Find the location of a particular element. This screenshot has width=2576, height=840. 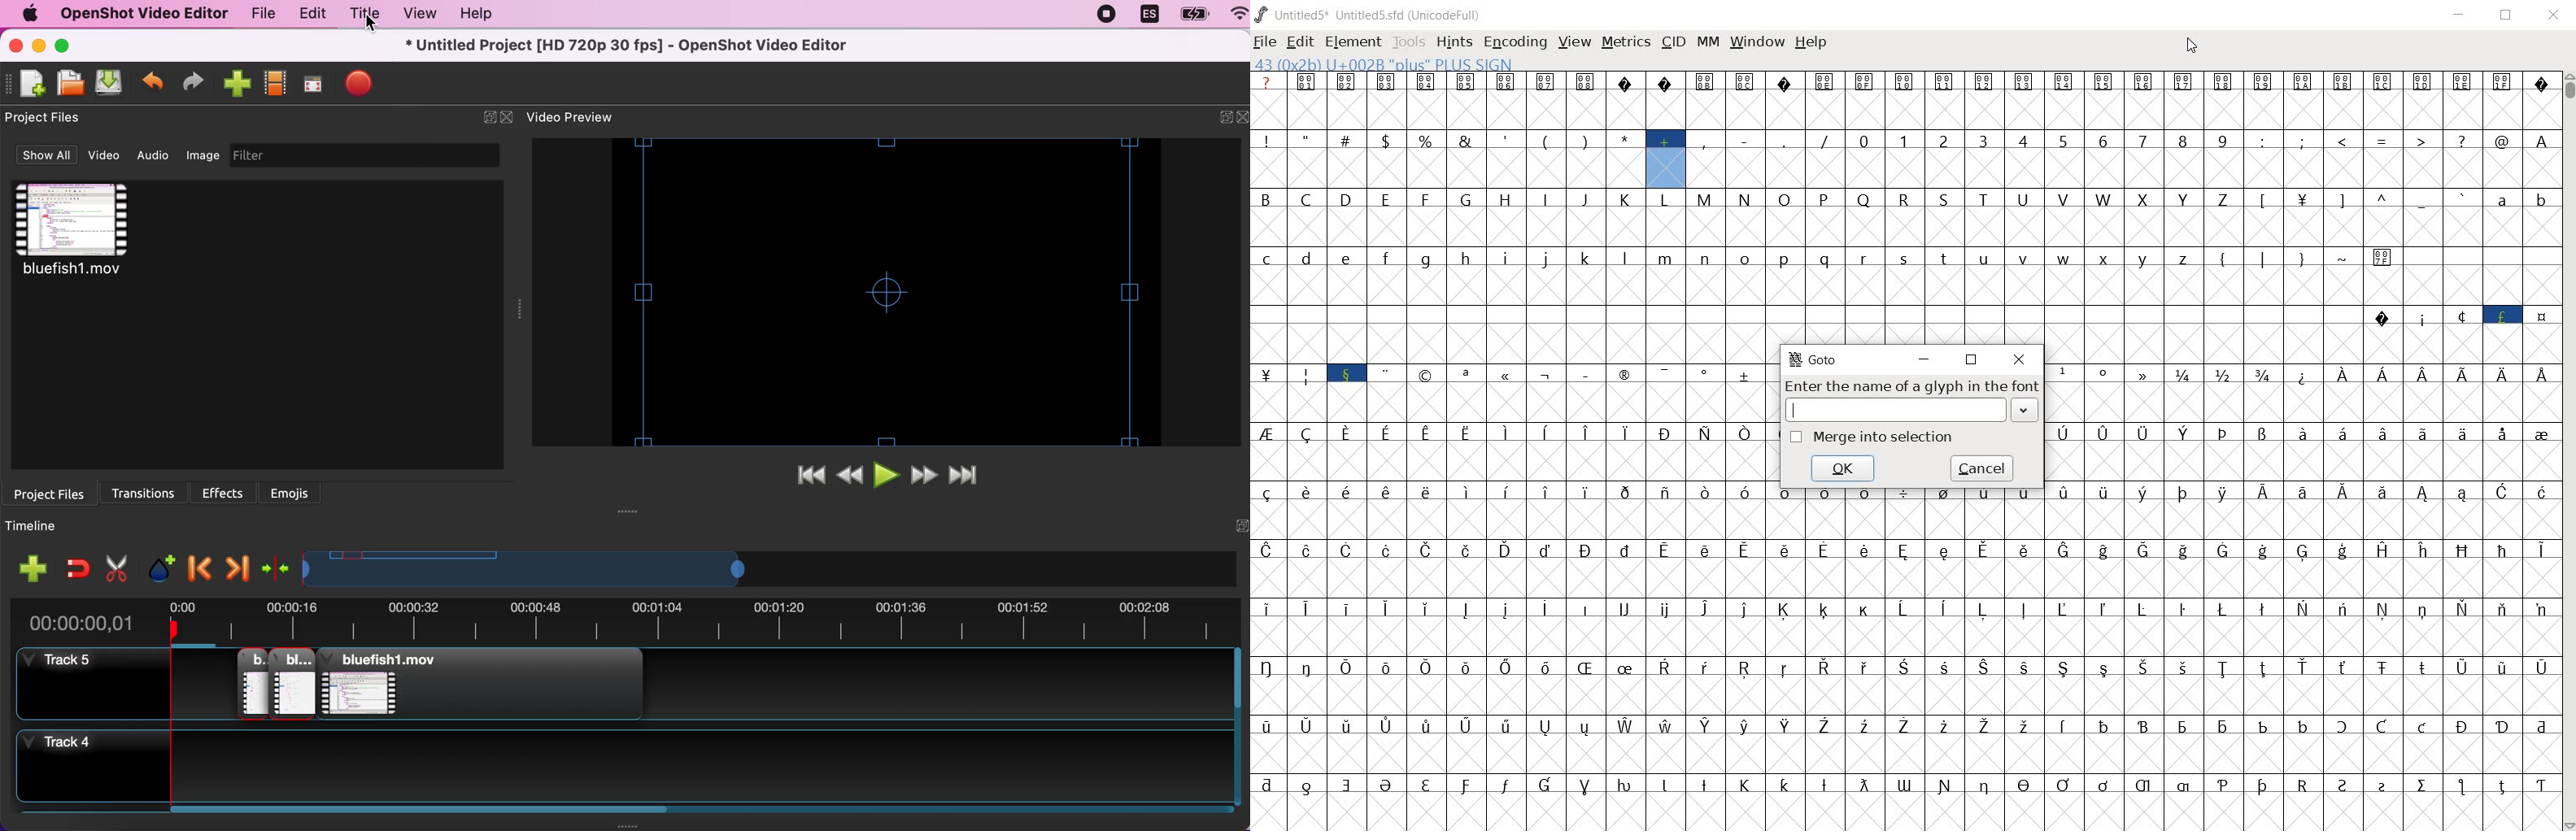

close is located at coordinates (508, 118).